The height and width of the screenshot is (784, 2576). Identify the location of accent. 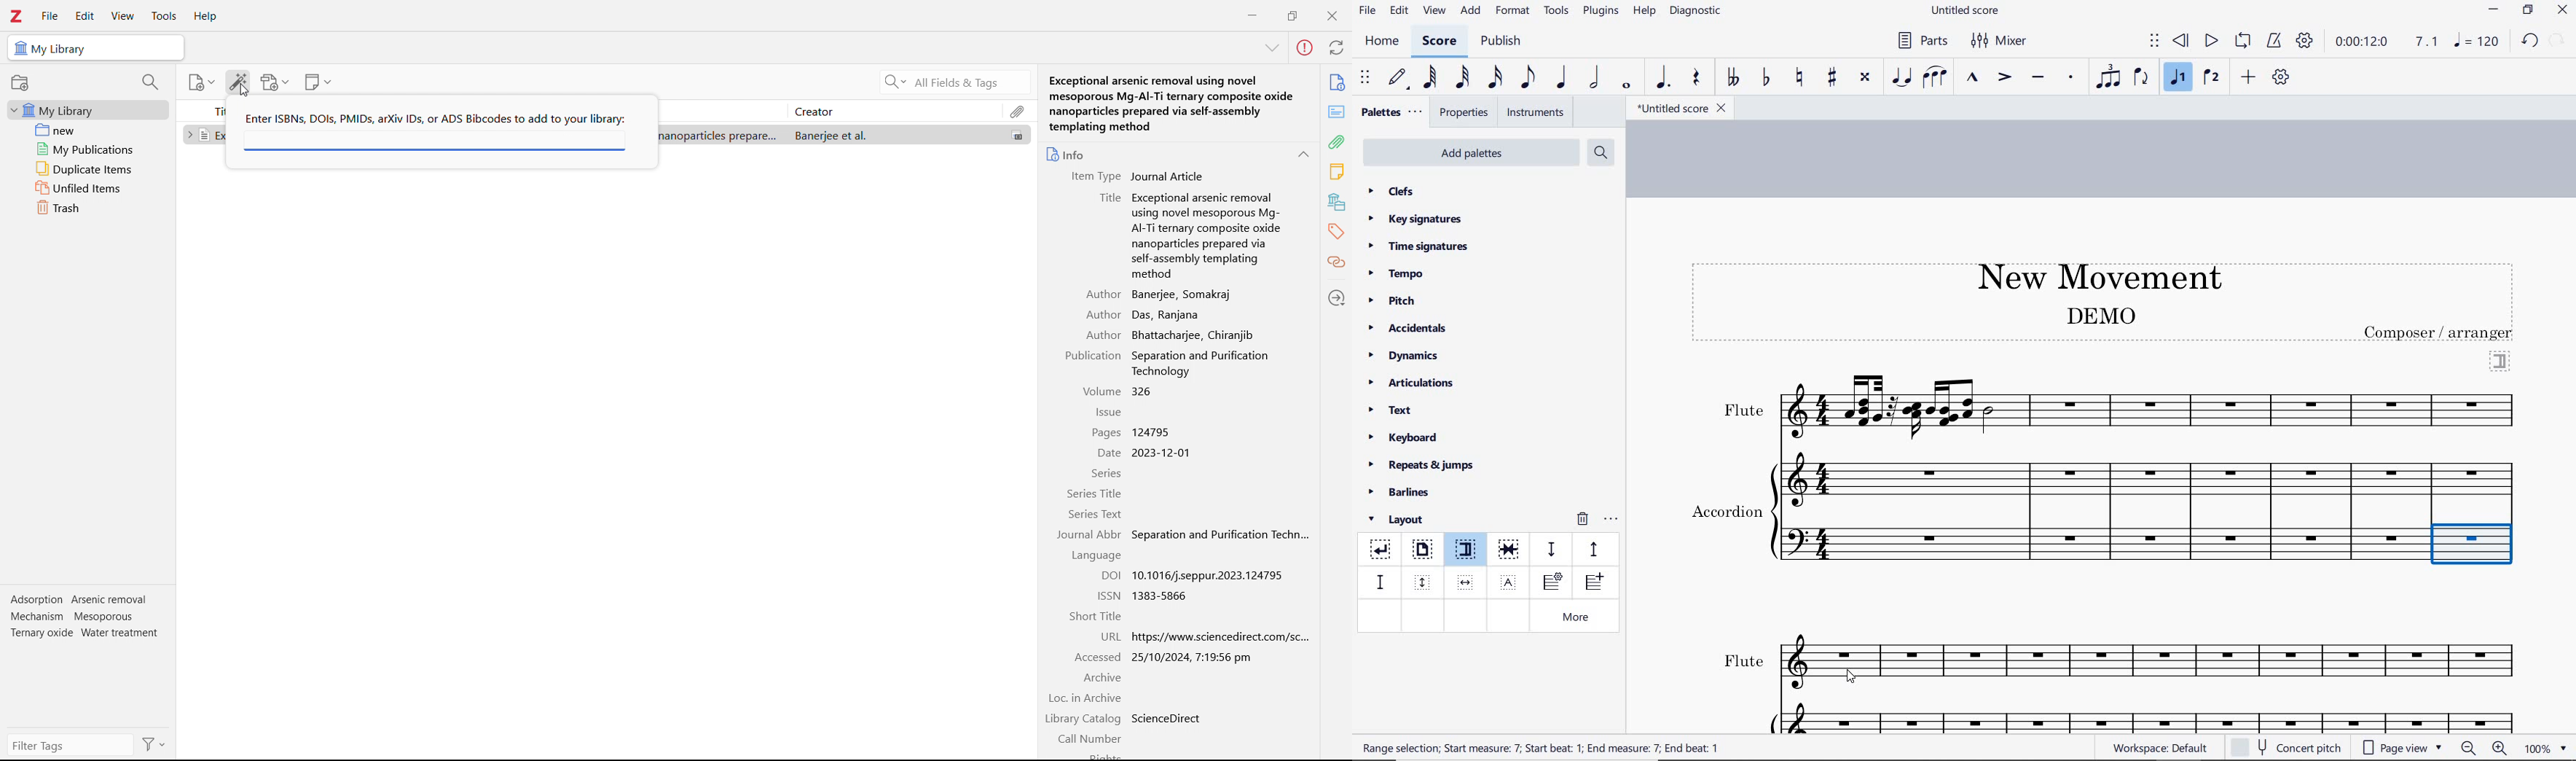
(2004, 77).